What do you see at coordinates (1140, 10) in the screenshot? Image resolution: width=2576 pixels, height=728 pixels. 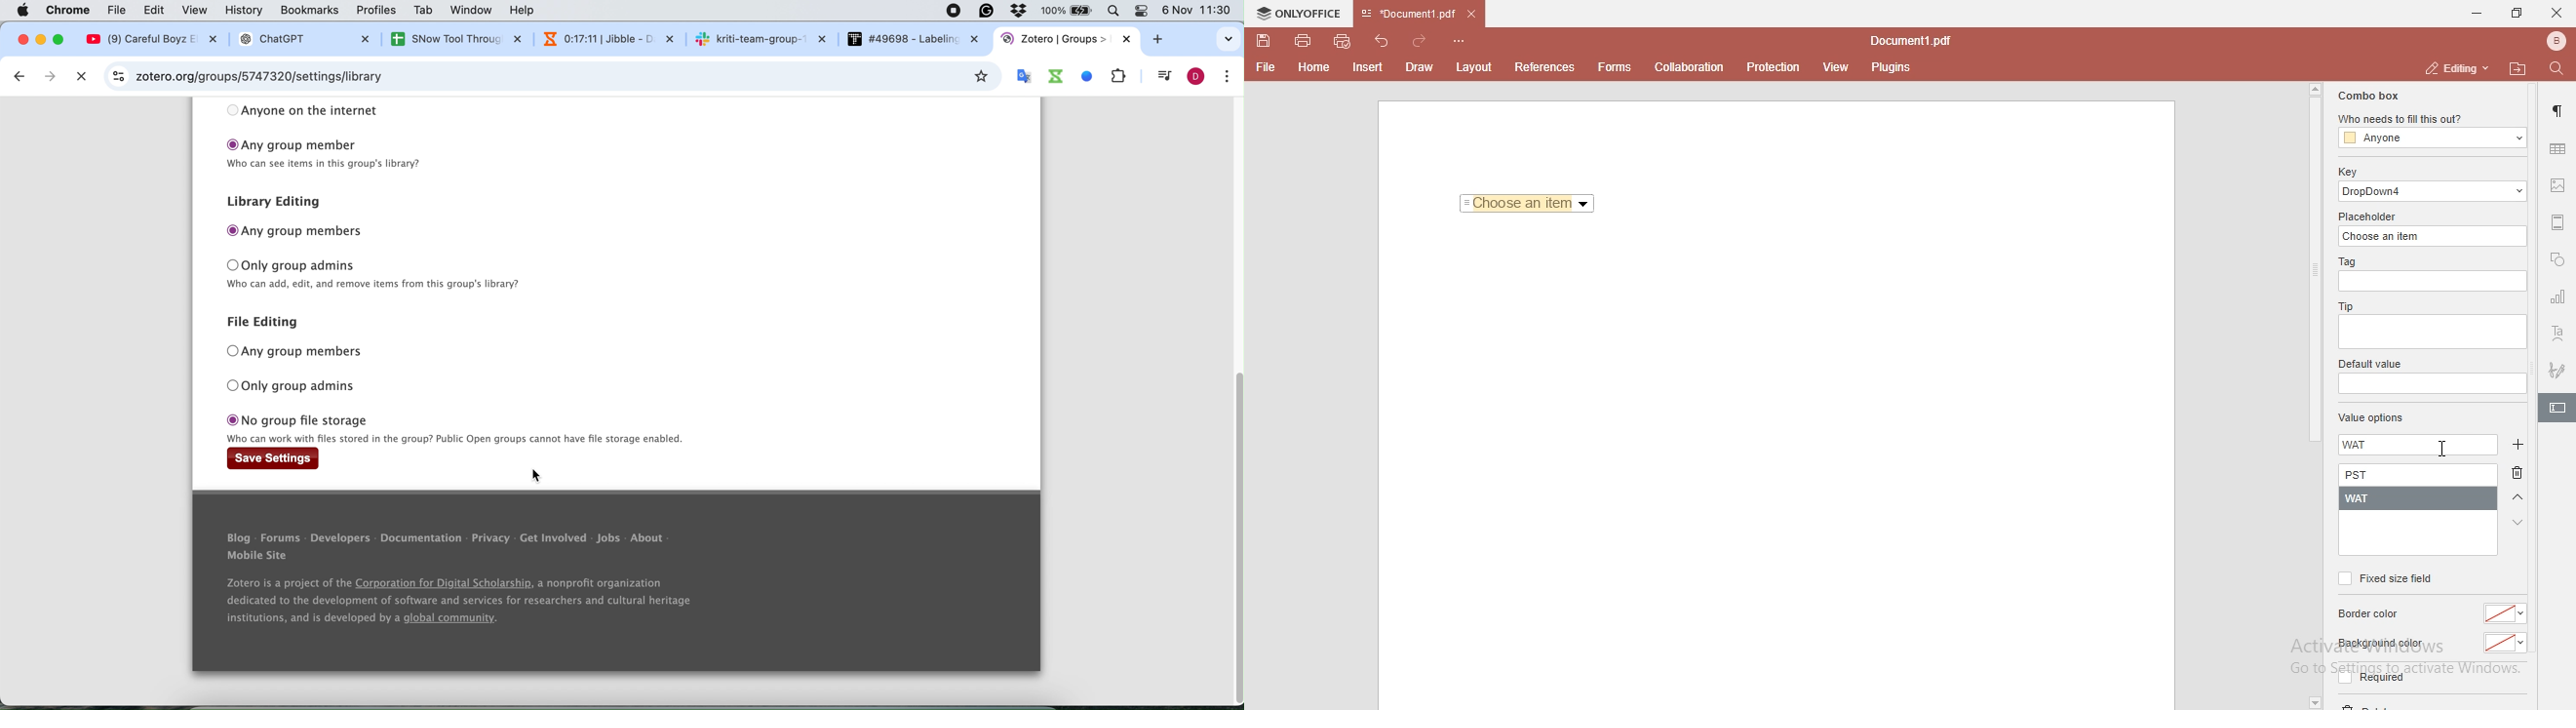 I see `Theme change` at bounding box center [1140, 10].